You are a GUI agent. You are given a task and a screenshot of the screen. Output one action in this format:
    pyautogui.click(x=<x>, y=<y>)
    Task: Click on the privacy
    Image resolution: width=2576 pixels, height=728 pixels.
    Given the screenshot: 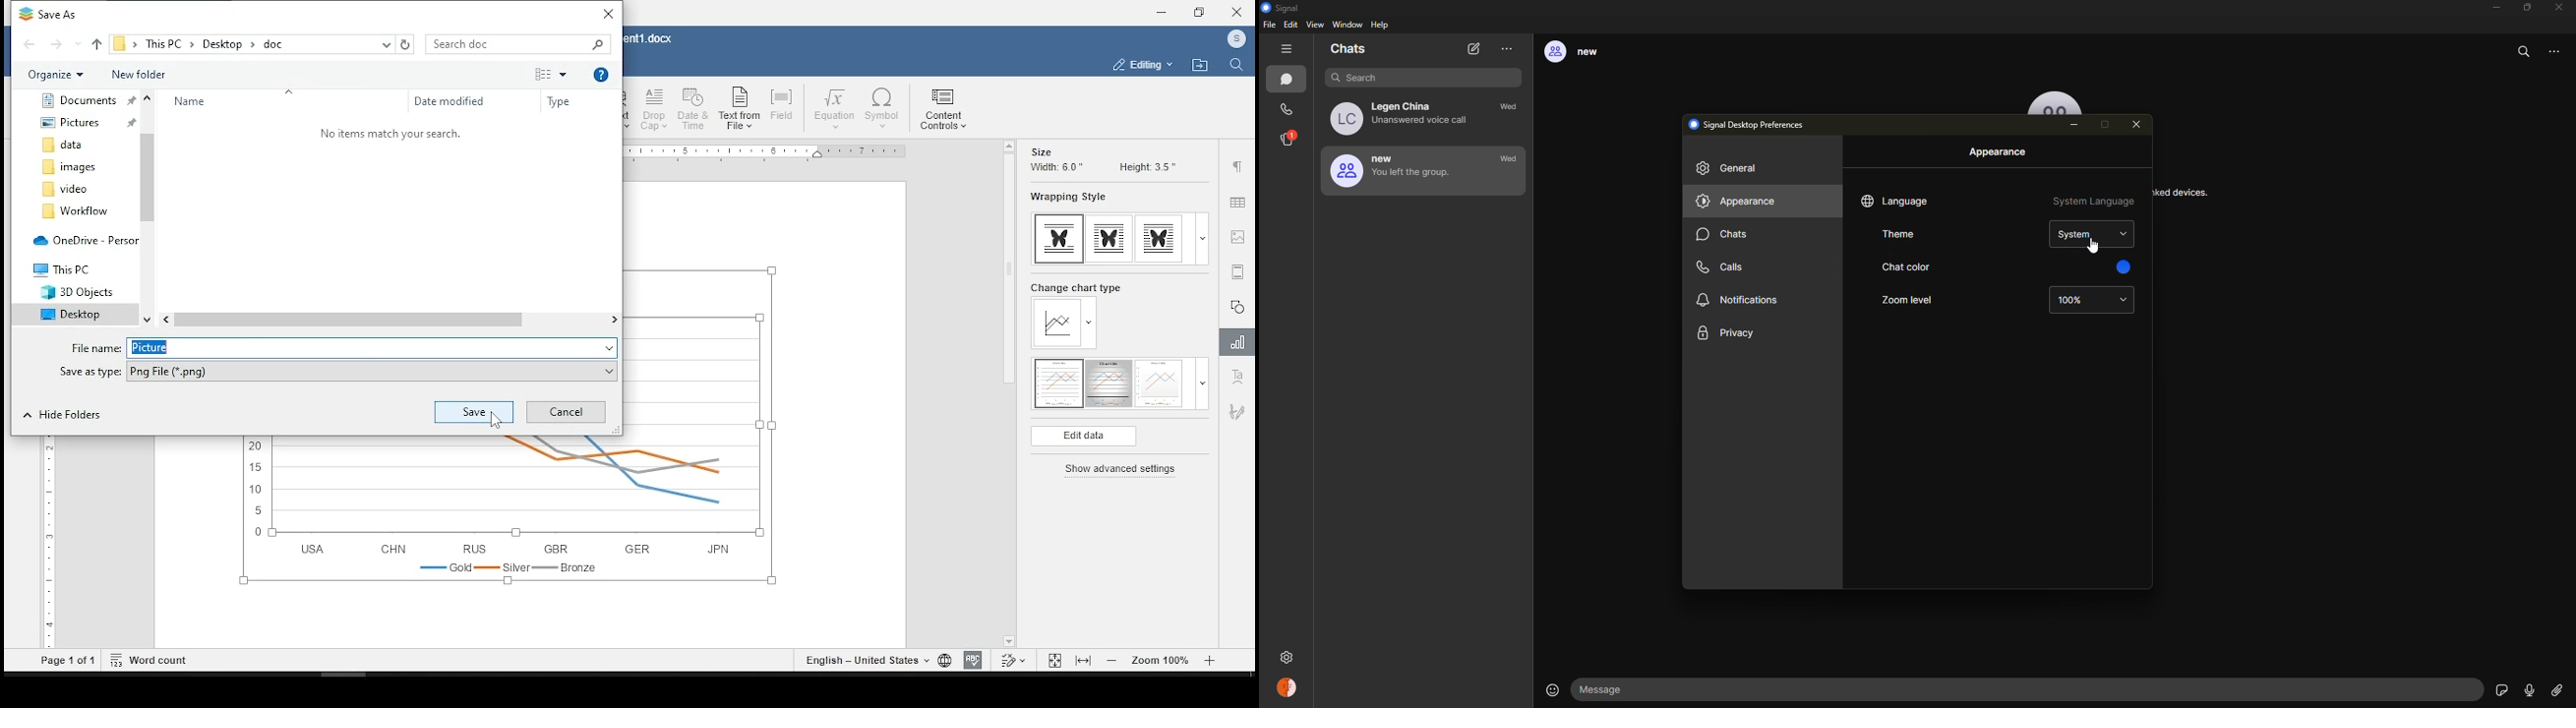 What is the action you would take?
    pyautogui.click(x=1727, y=334)
    